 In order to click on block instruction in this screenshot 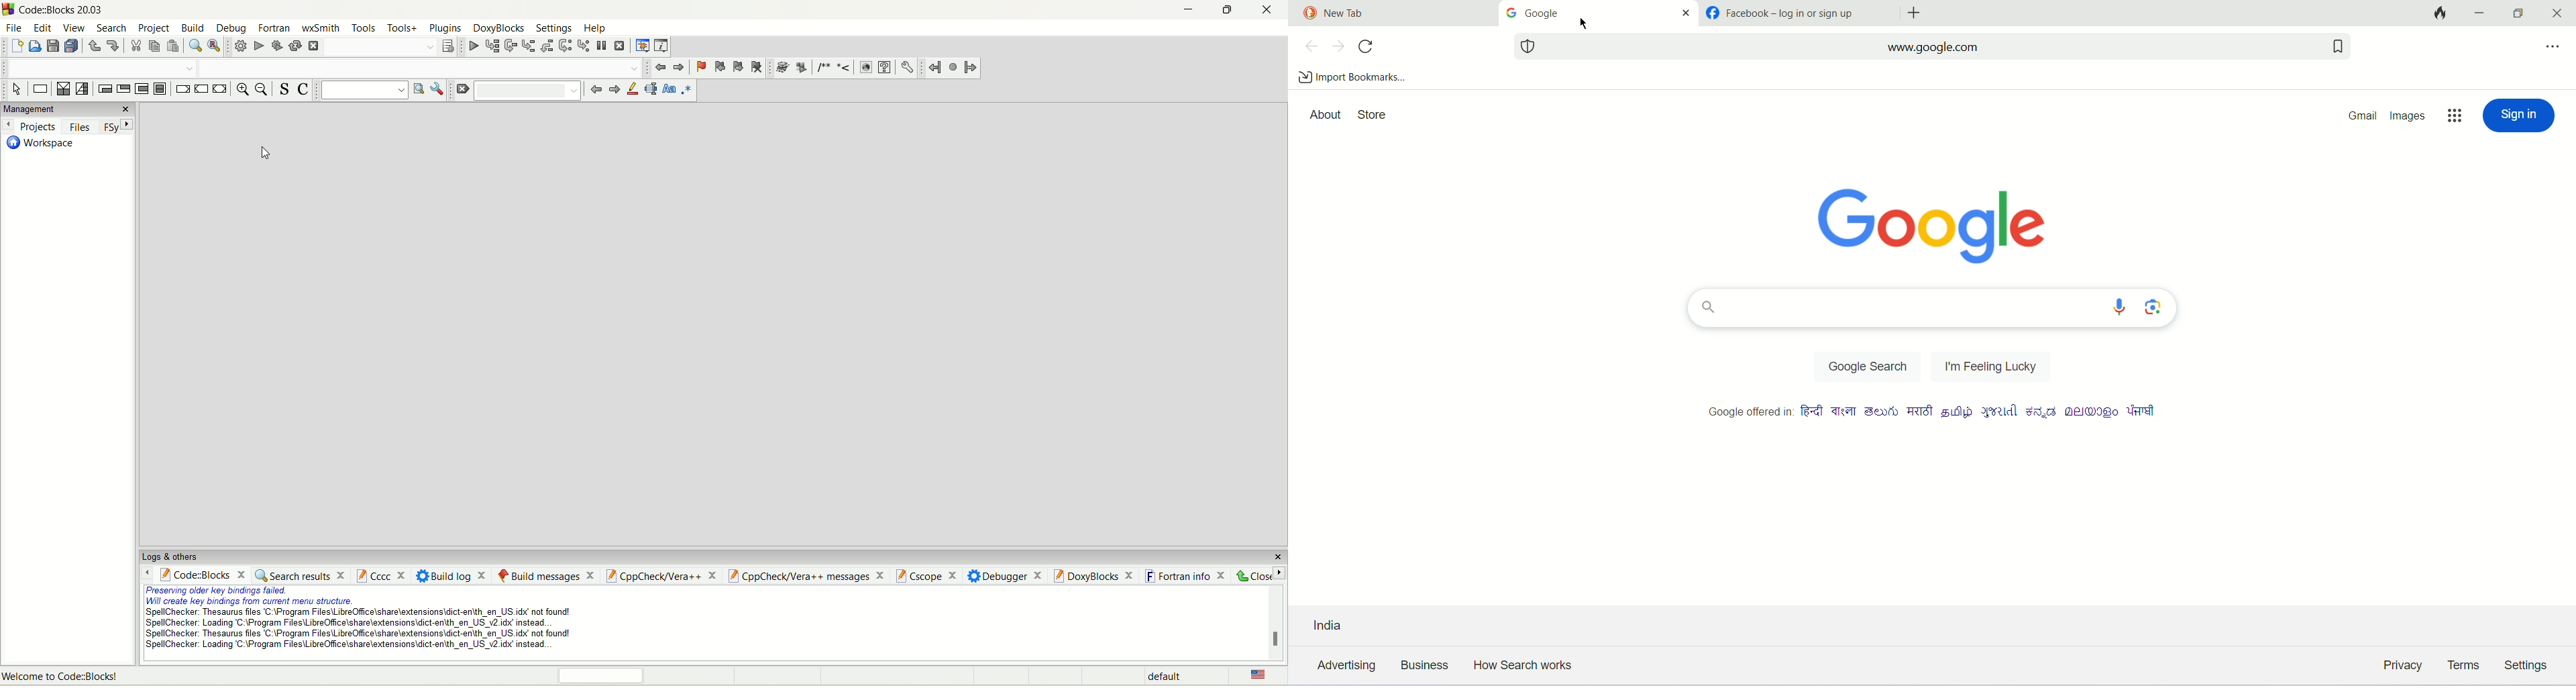, I will do `click(162, 91)`.